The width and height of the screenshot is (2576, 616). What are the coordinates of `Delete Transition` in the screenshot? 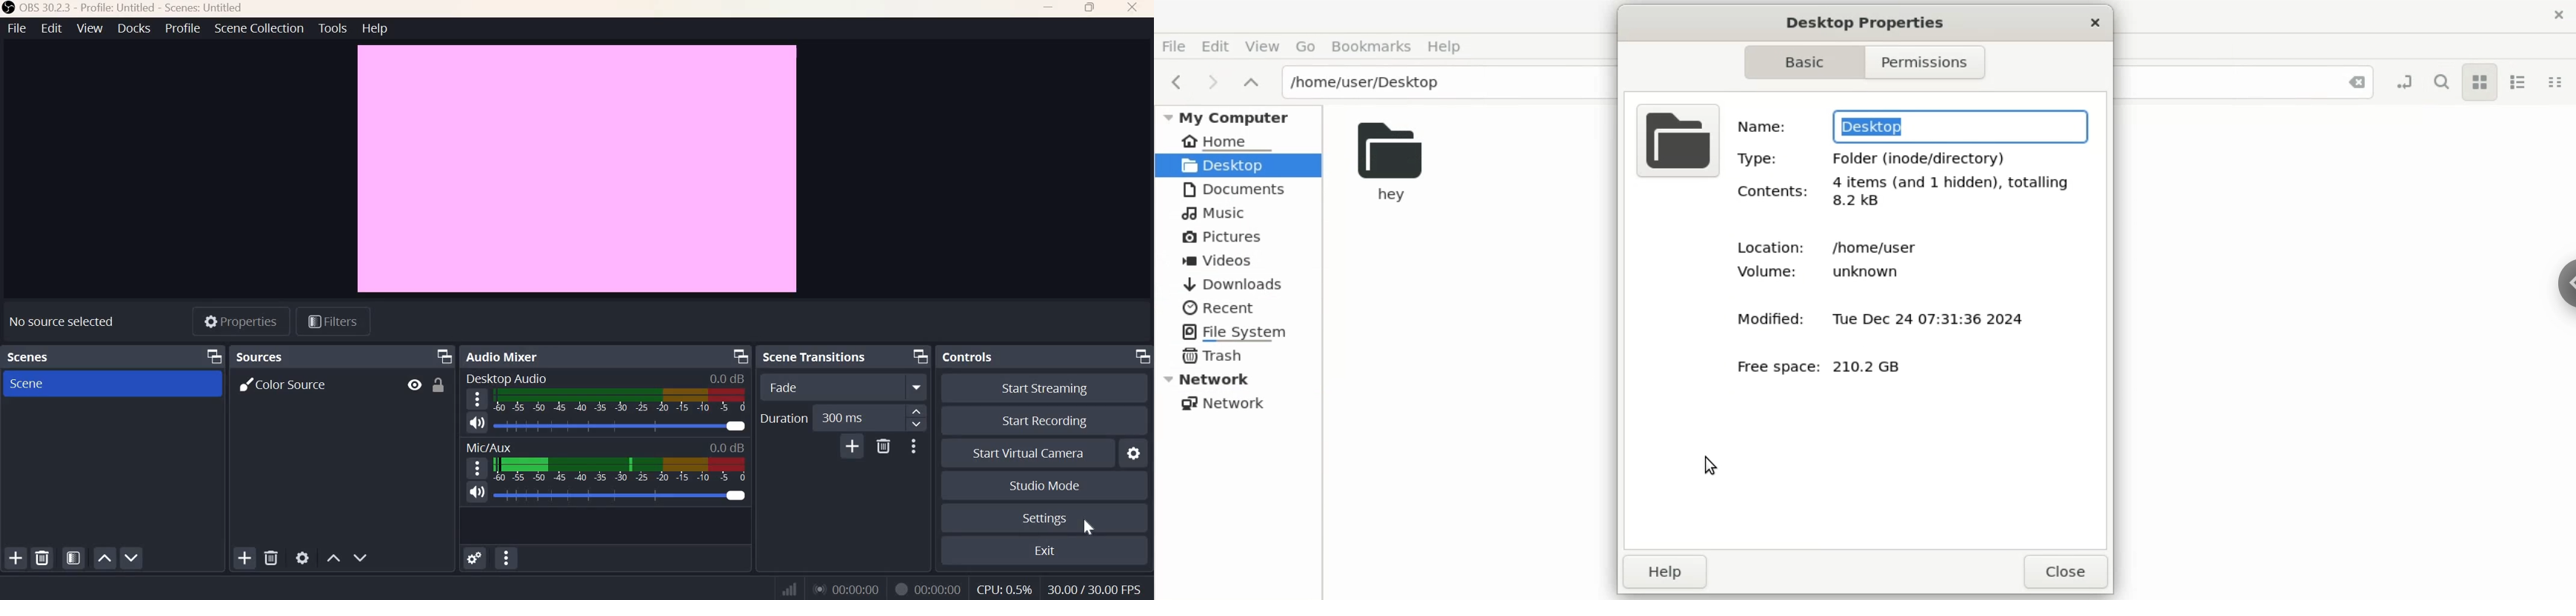 It's located at (884, 447).